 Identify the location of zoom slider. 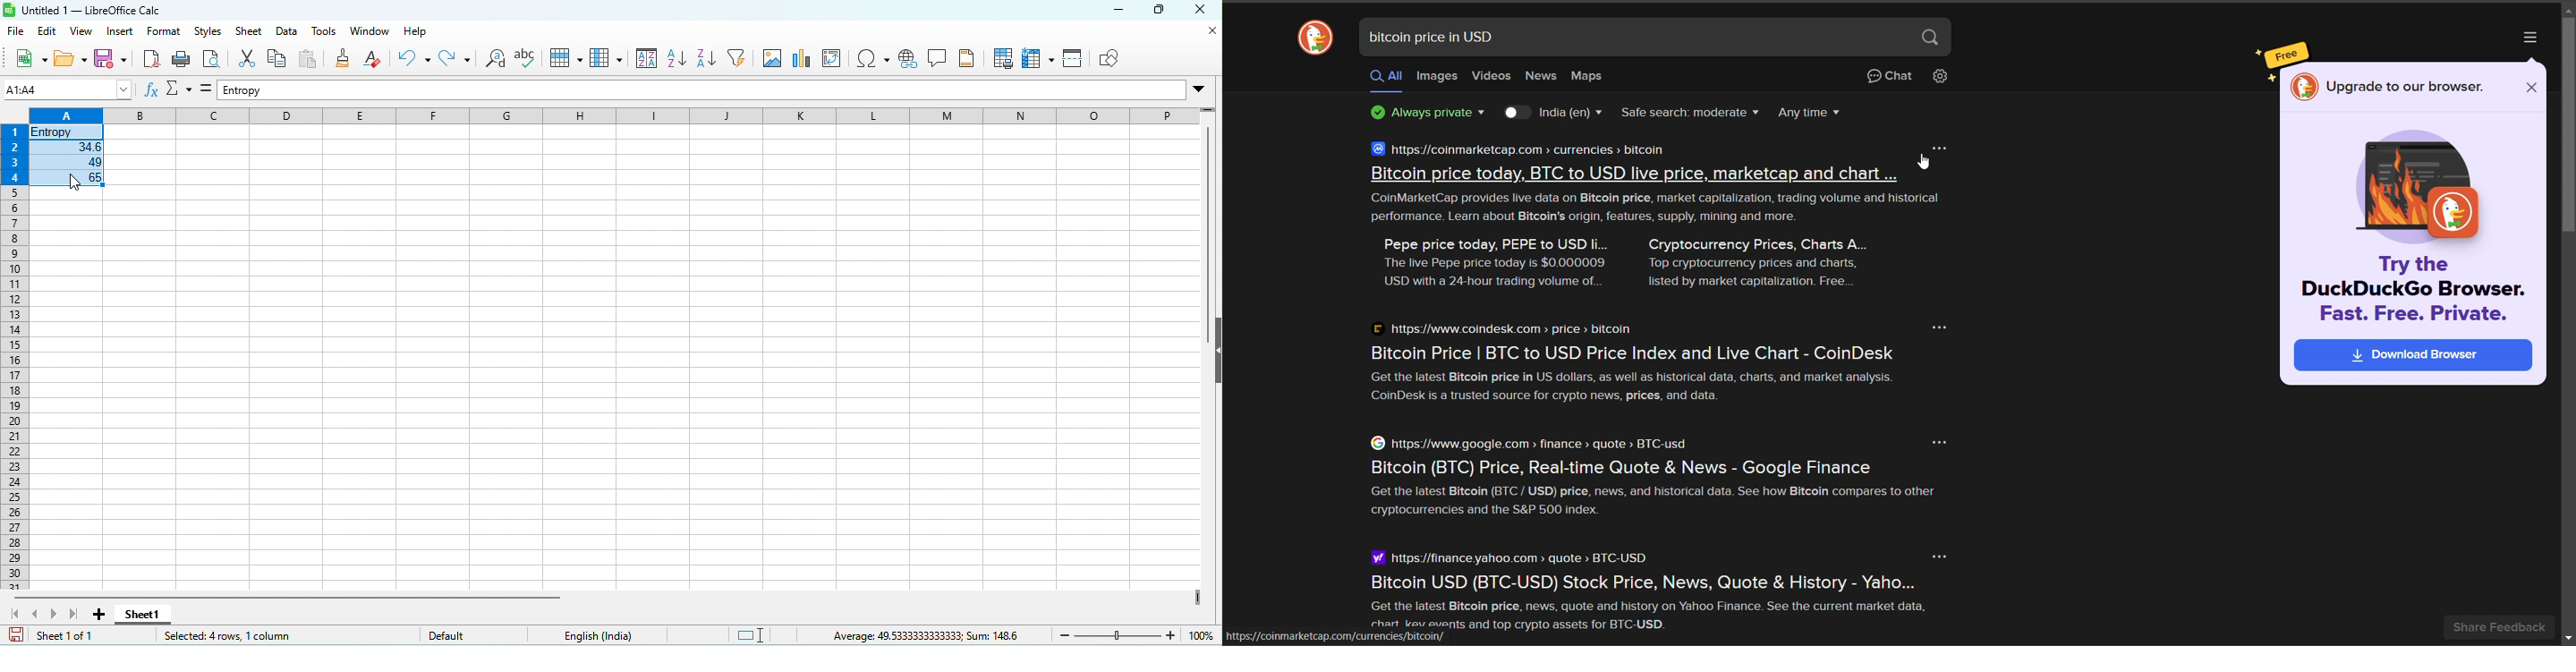
(1119, 634).